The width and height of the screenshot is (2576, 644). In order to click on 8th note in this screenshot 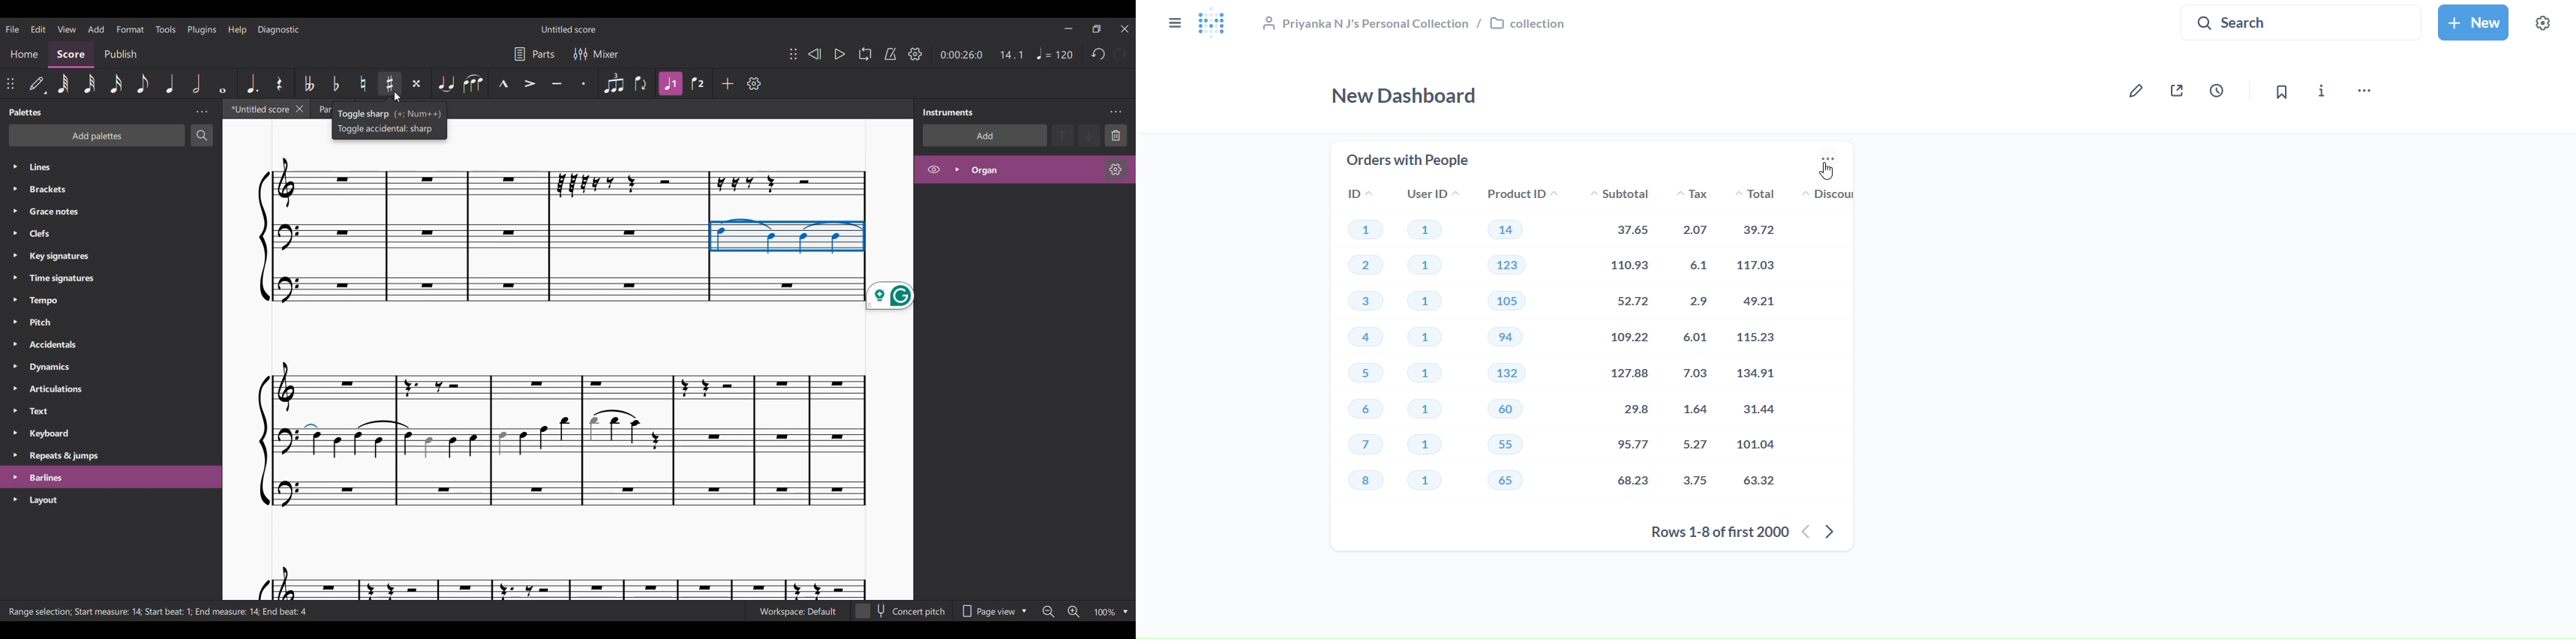, I will do `click(143, 83)`.